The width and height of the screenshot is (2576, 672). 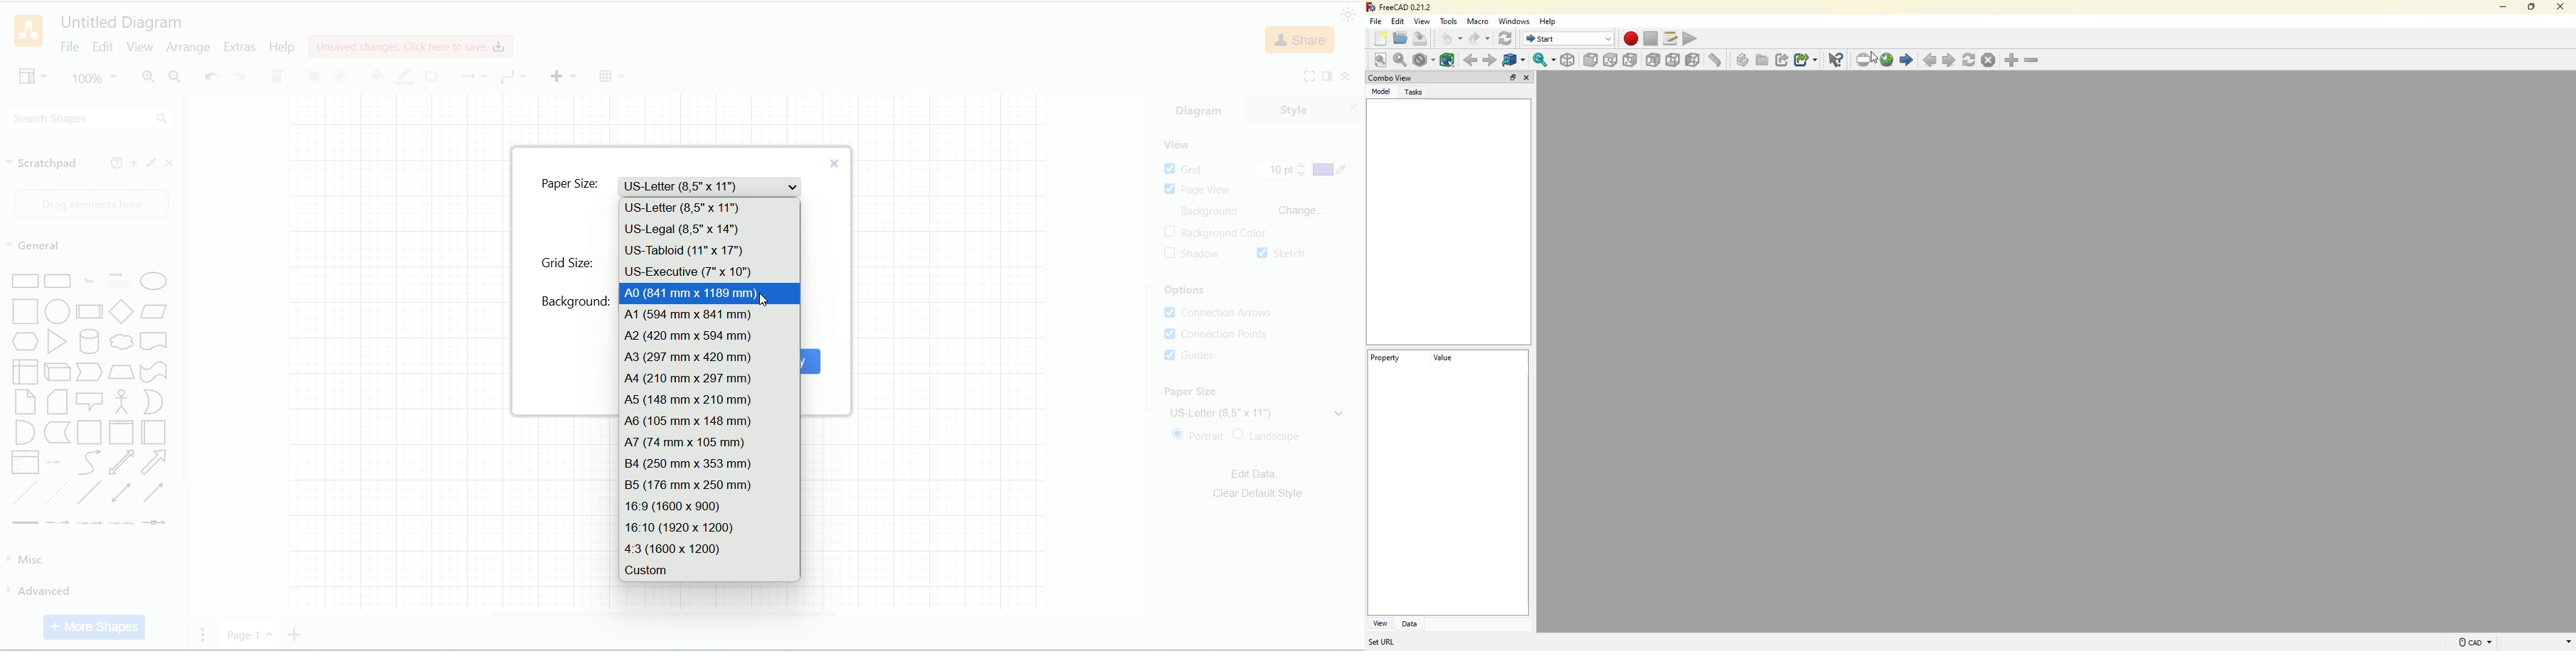 I want to click on horizontal scroll bar, so click(x=664, y=617).